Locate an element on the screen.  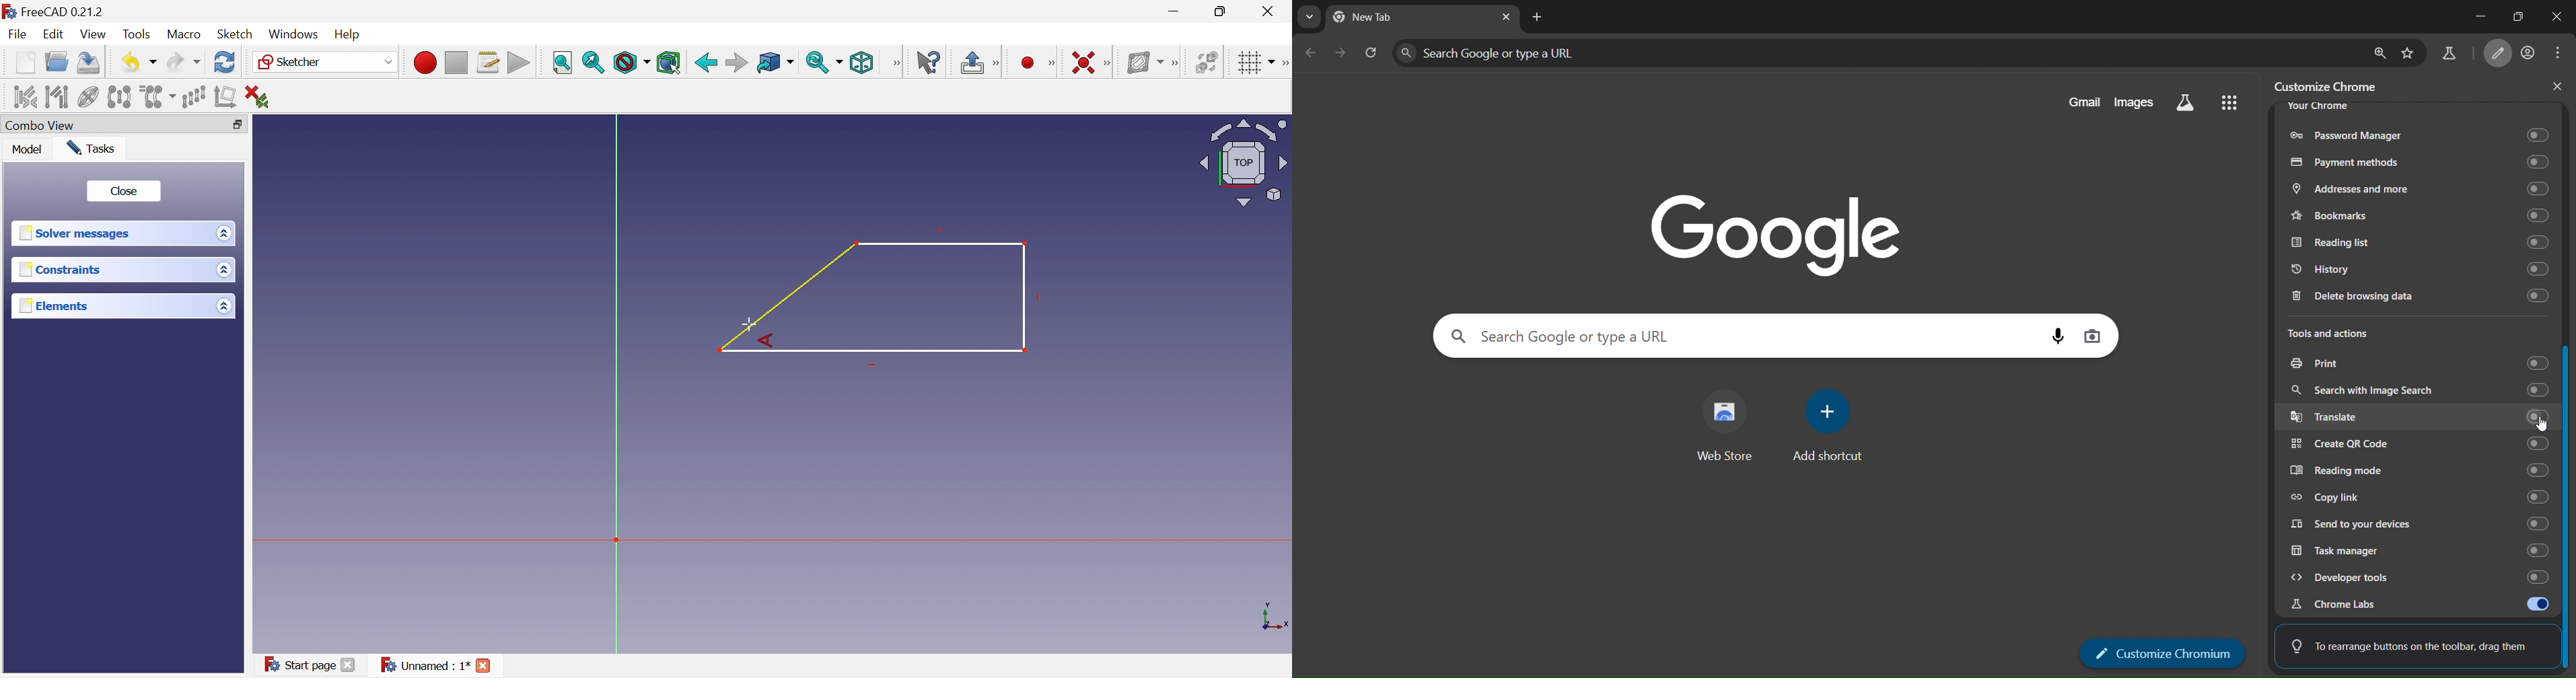
Drop Down is located at coordinates (221, 233).